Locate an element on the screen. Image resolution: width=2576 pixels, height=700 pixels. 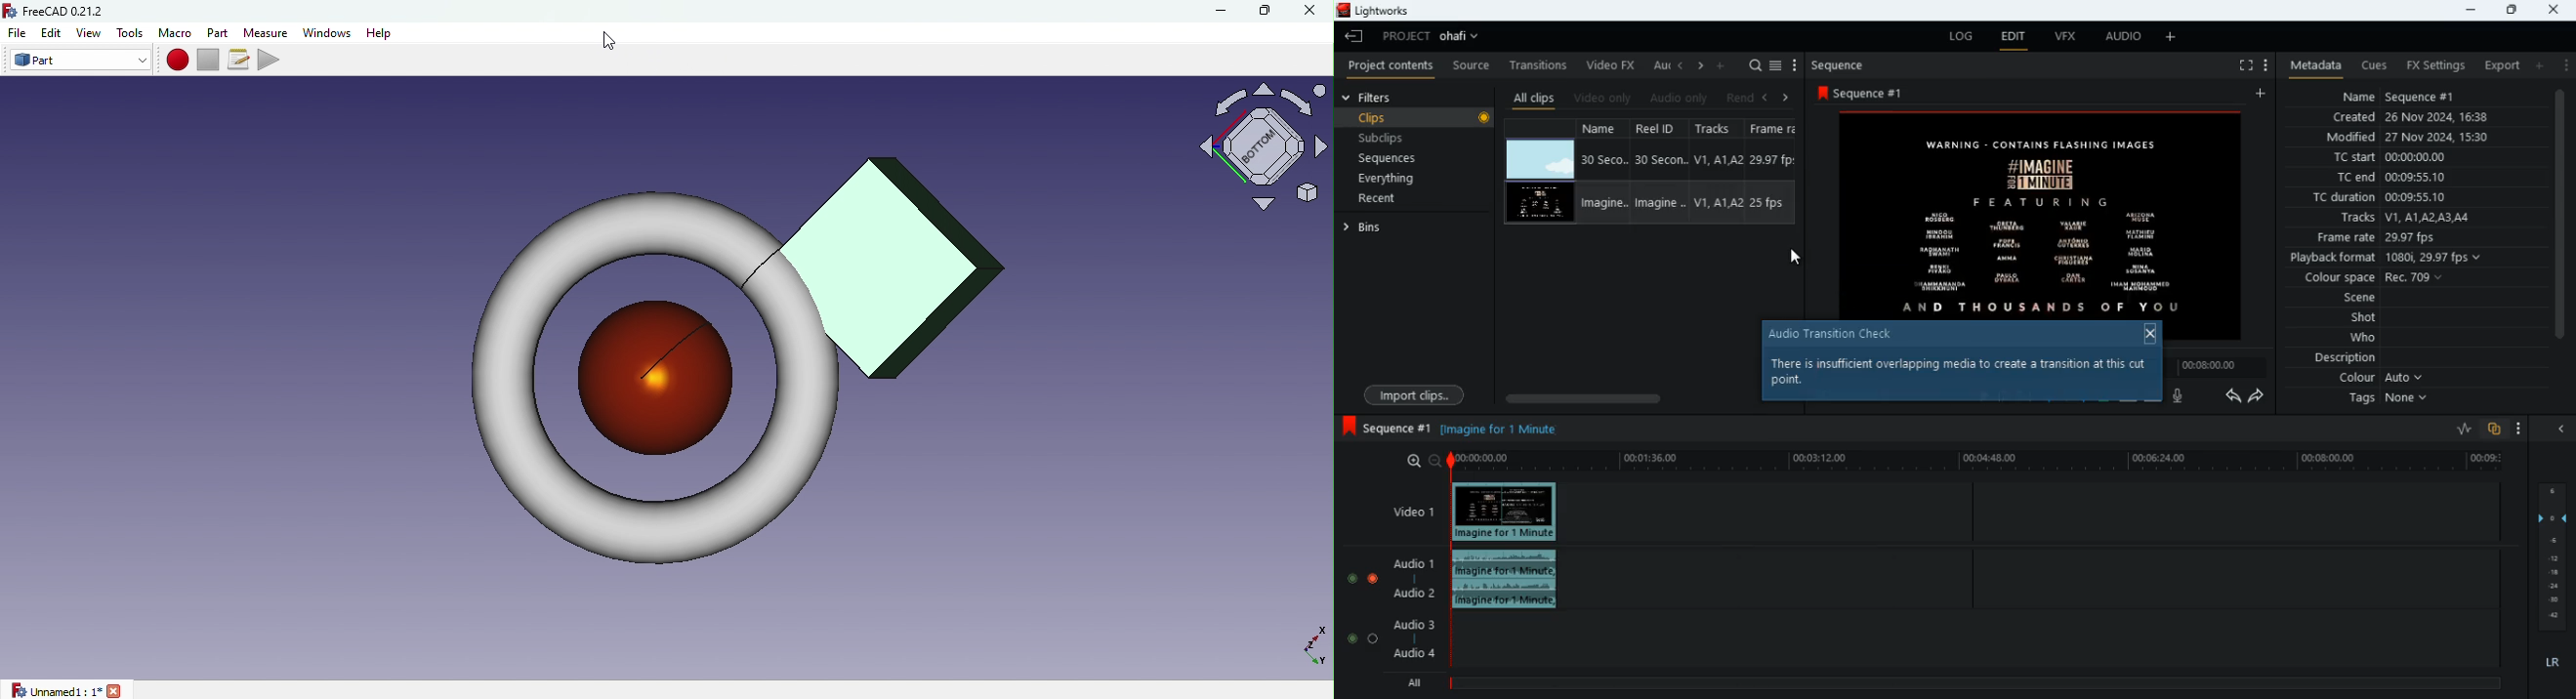
description is located at coordinates (2347, 358).